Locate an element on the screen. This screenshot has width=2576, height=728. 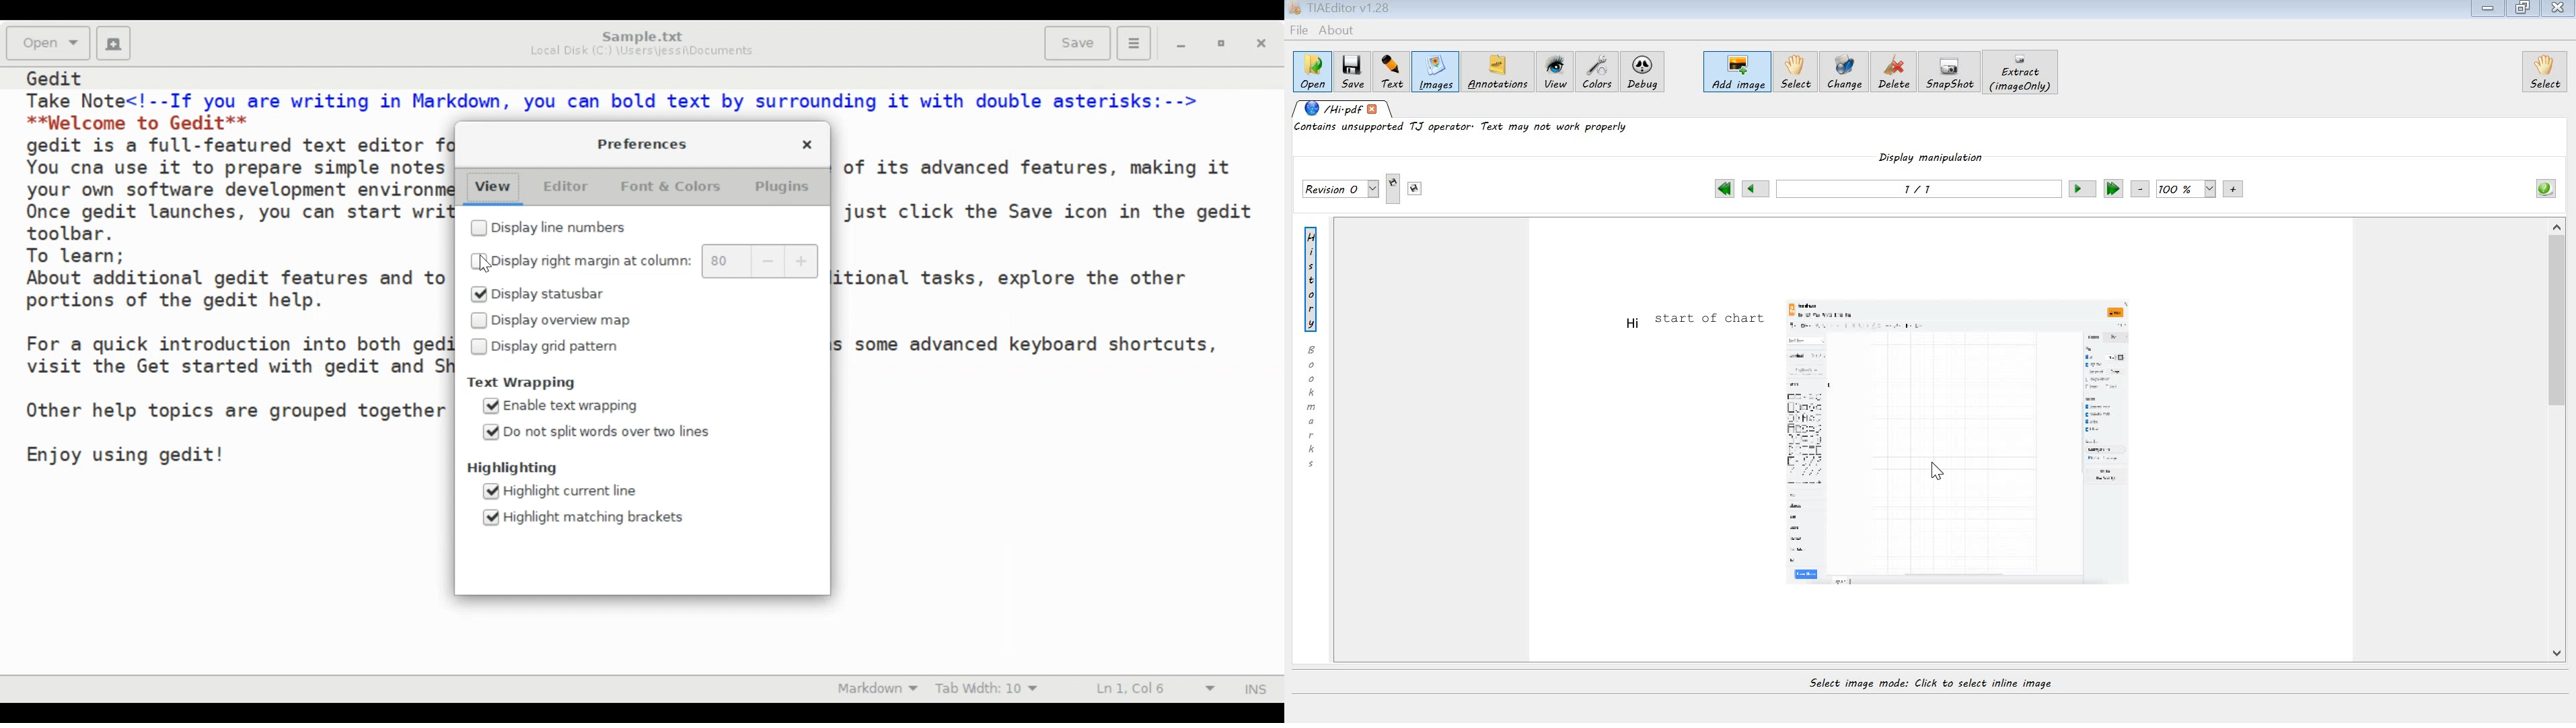
bookmarks is located at coordinates (1314, 406).